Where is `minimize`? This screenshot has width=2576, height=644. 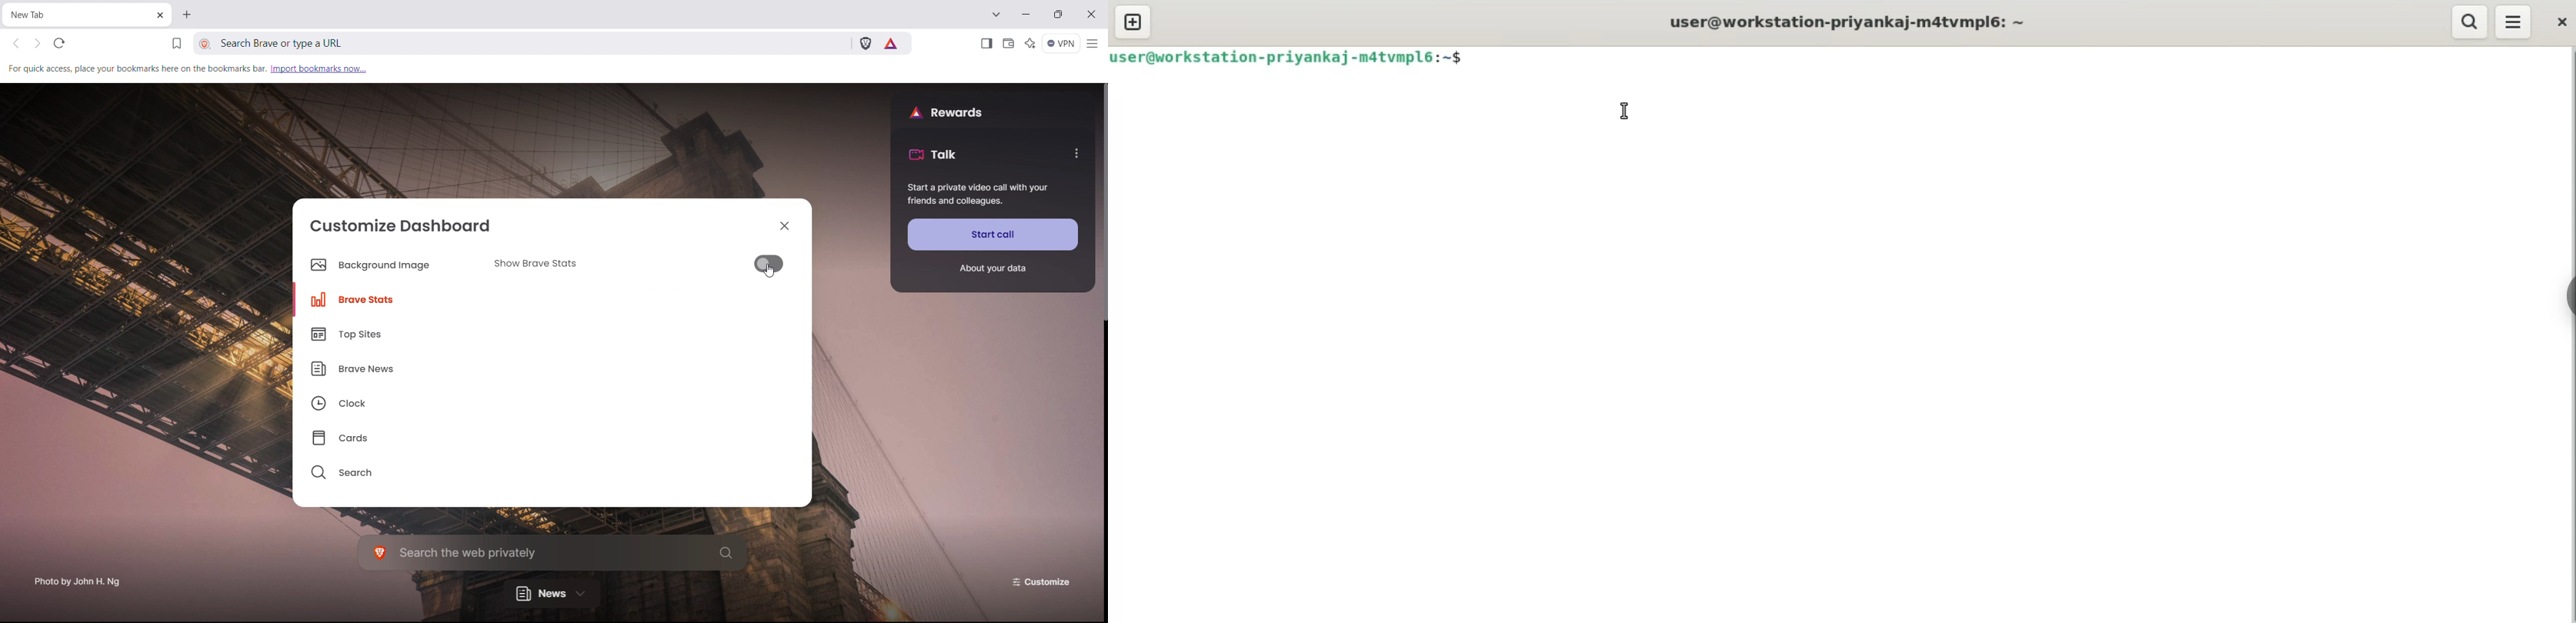
minimize is located at coordinates (1027, 13).